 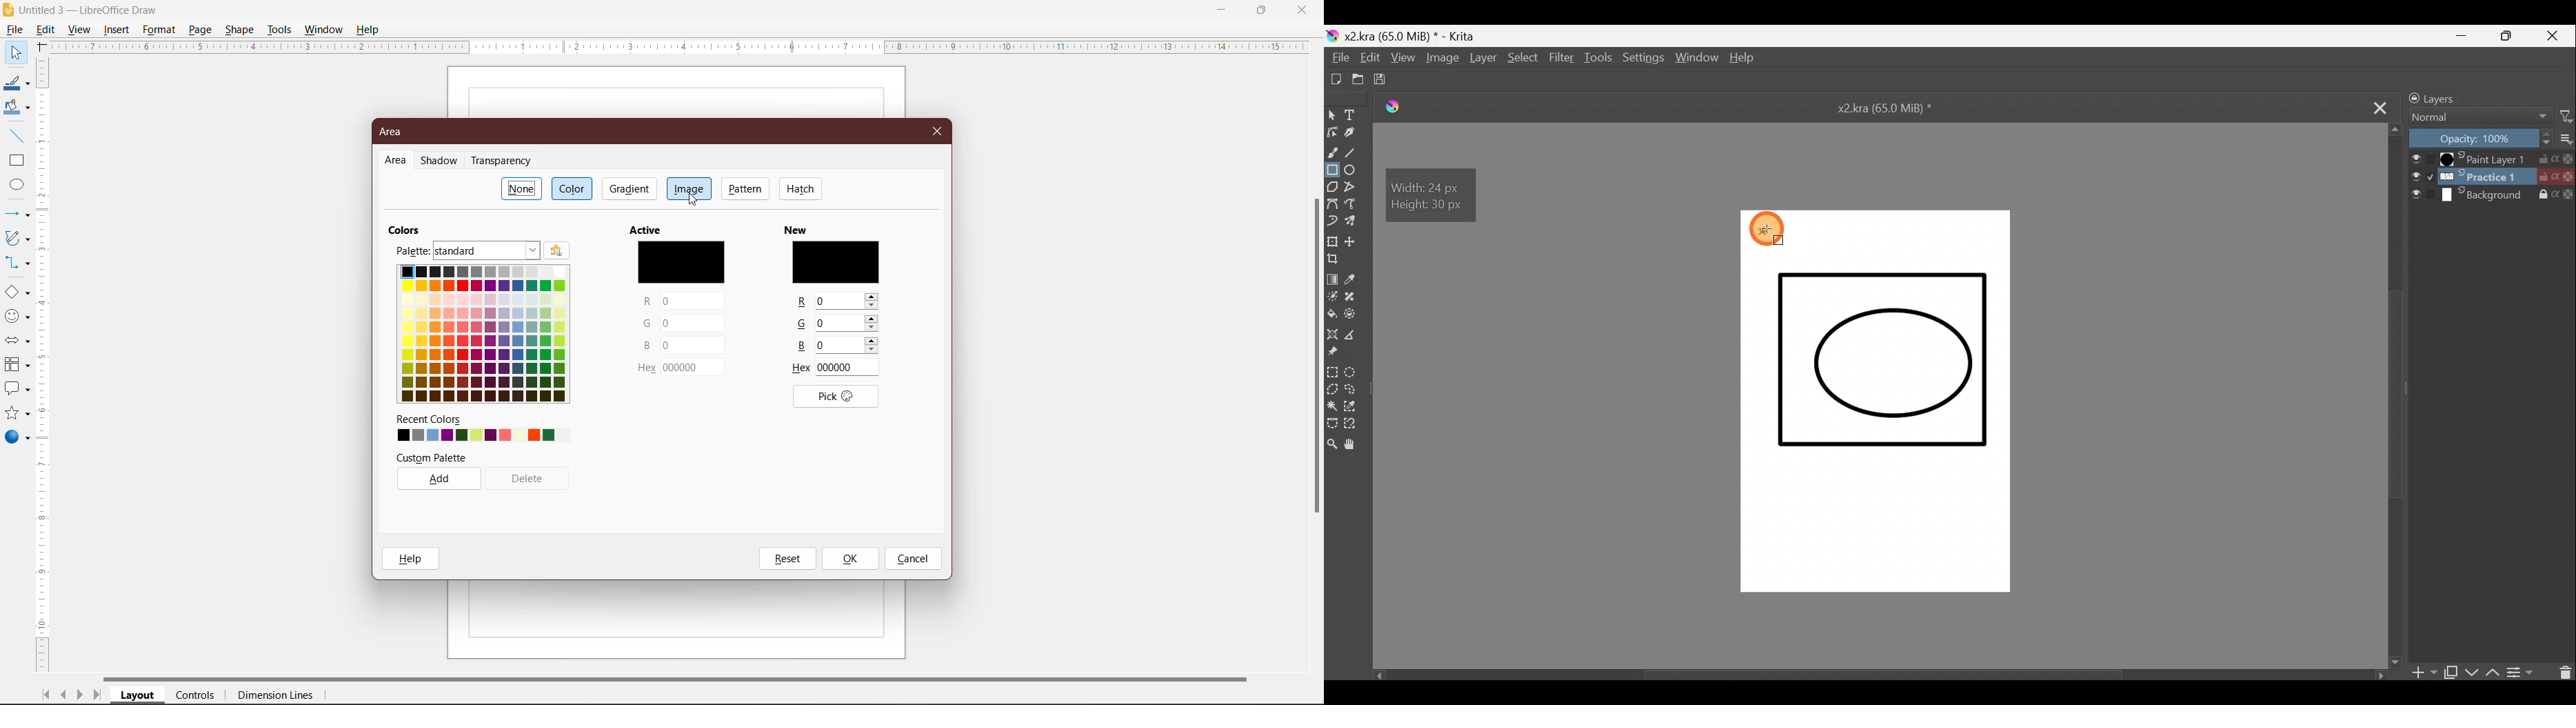 I want to click on Stars and Banners, so click(x=16, y=414).